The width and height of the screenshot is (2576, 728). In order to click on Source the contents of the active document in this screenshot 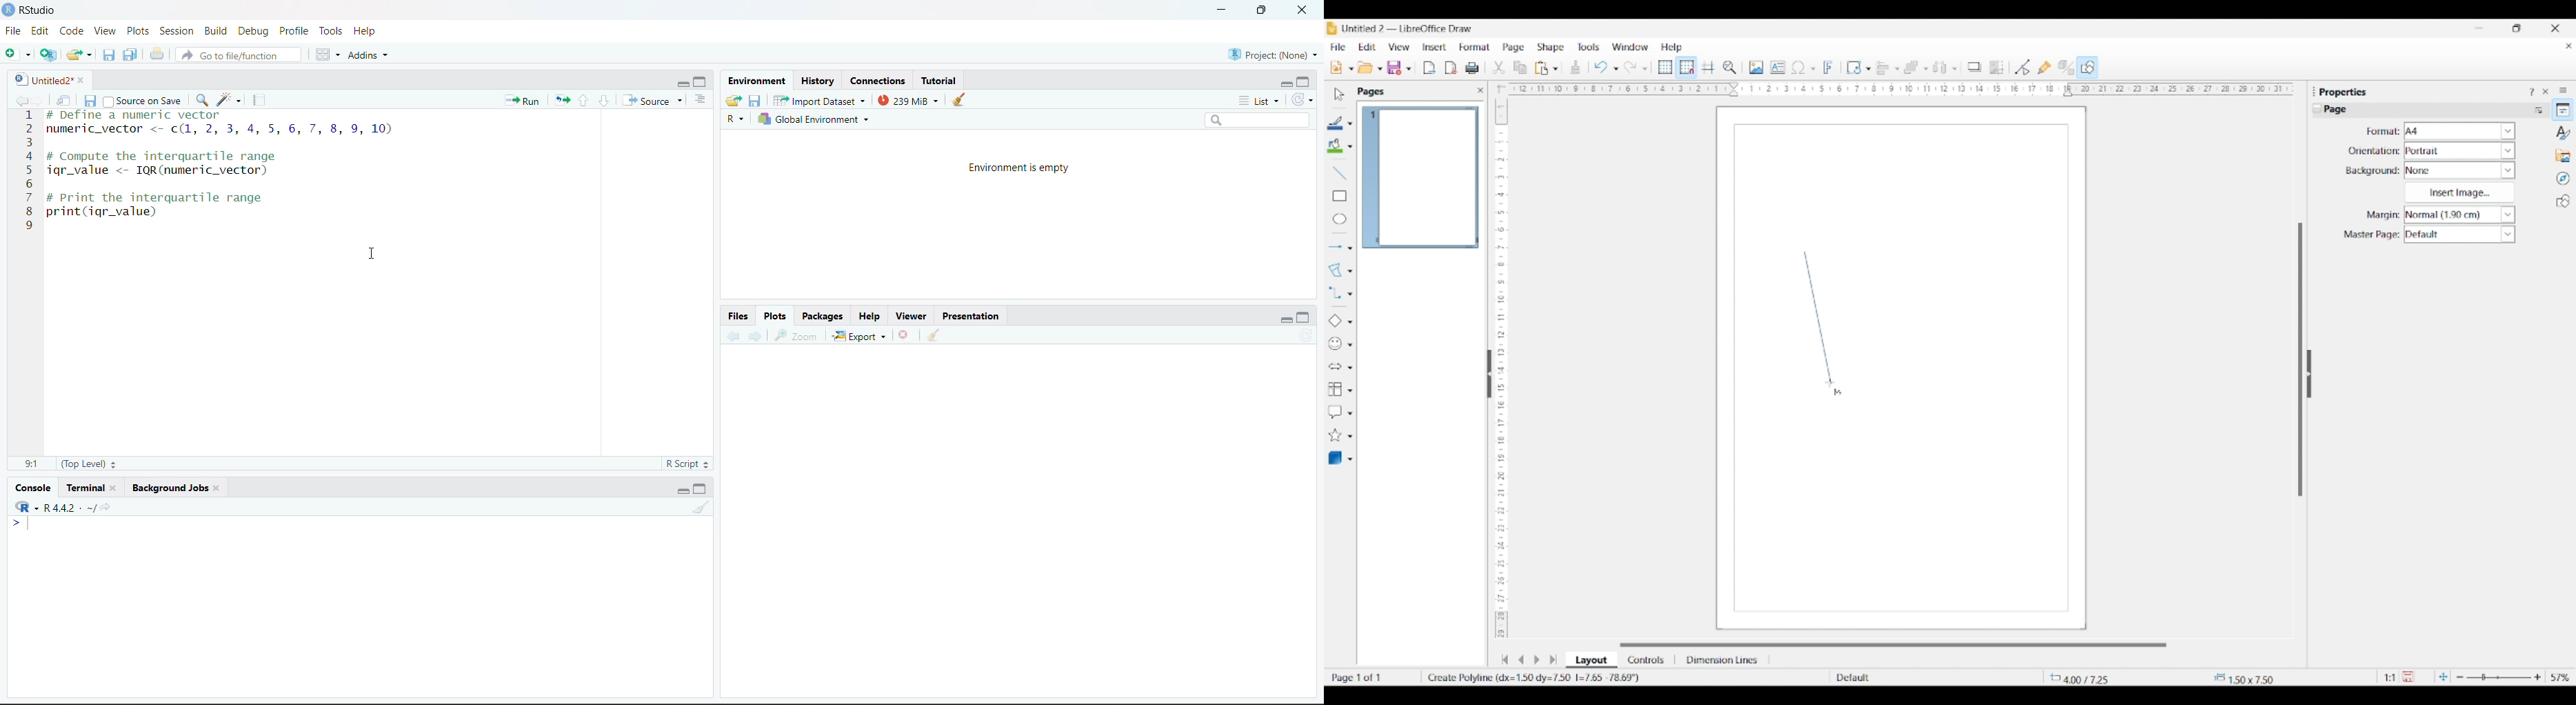, I will do `click(654, 101)`.